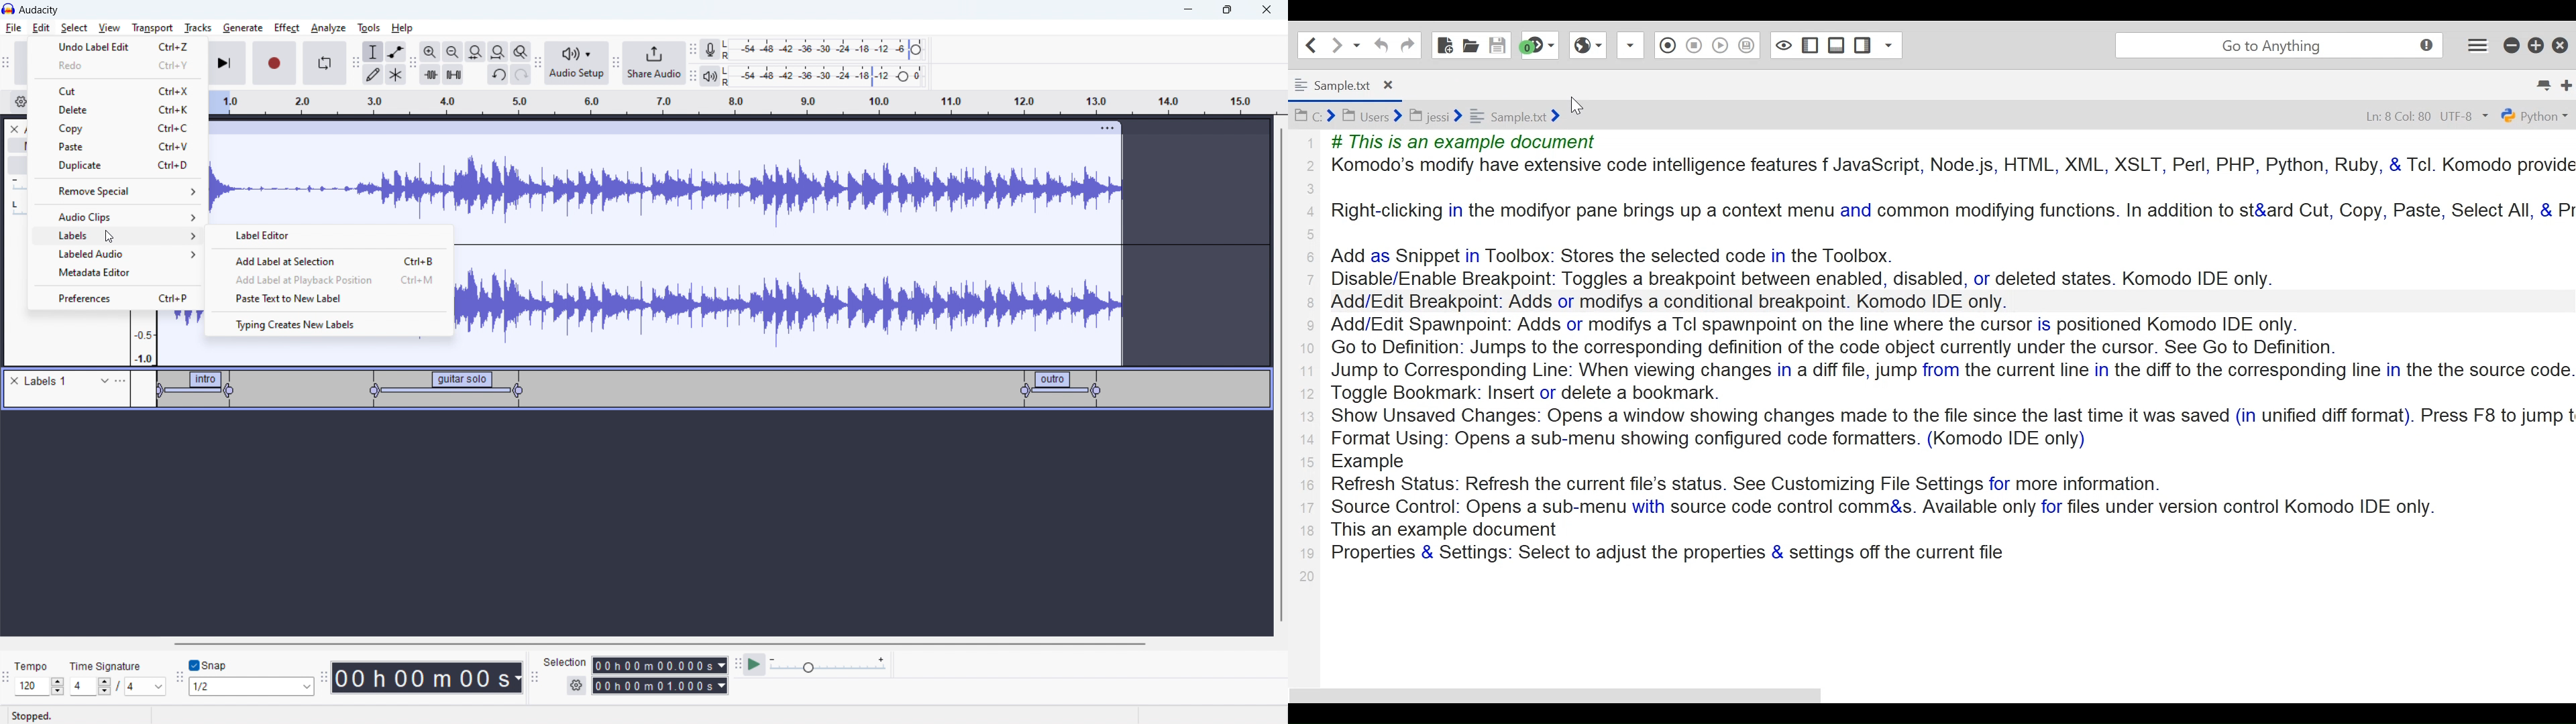 The image size is (2576, 728). What do you see at coordinates (404, 28) in the screenshot?
I see `help` at bounding box center [404, 28].